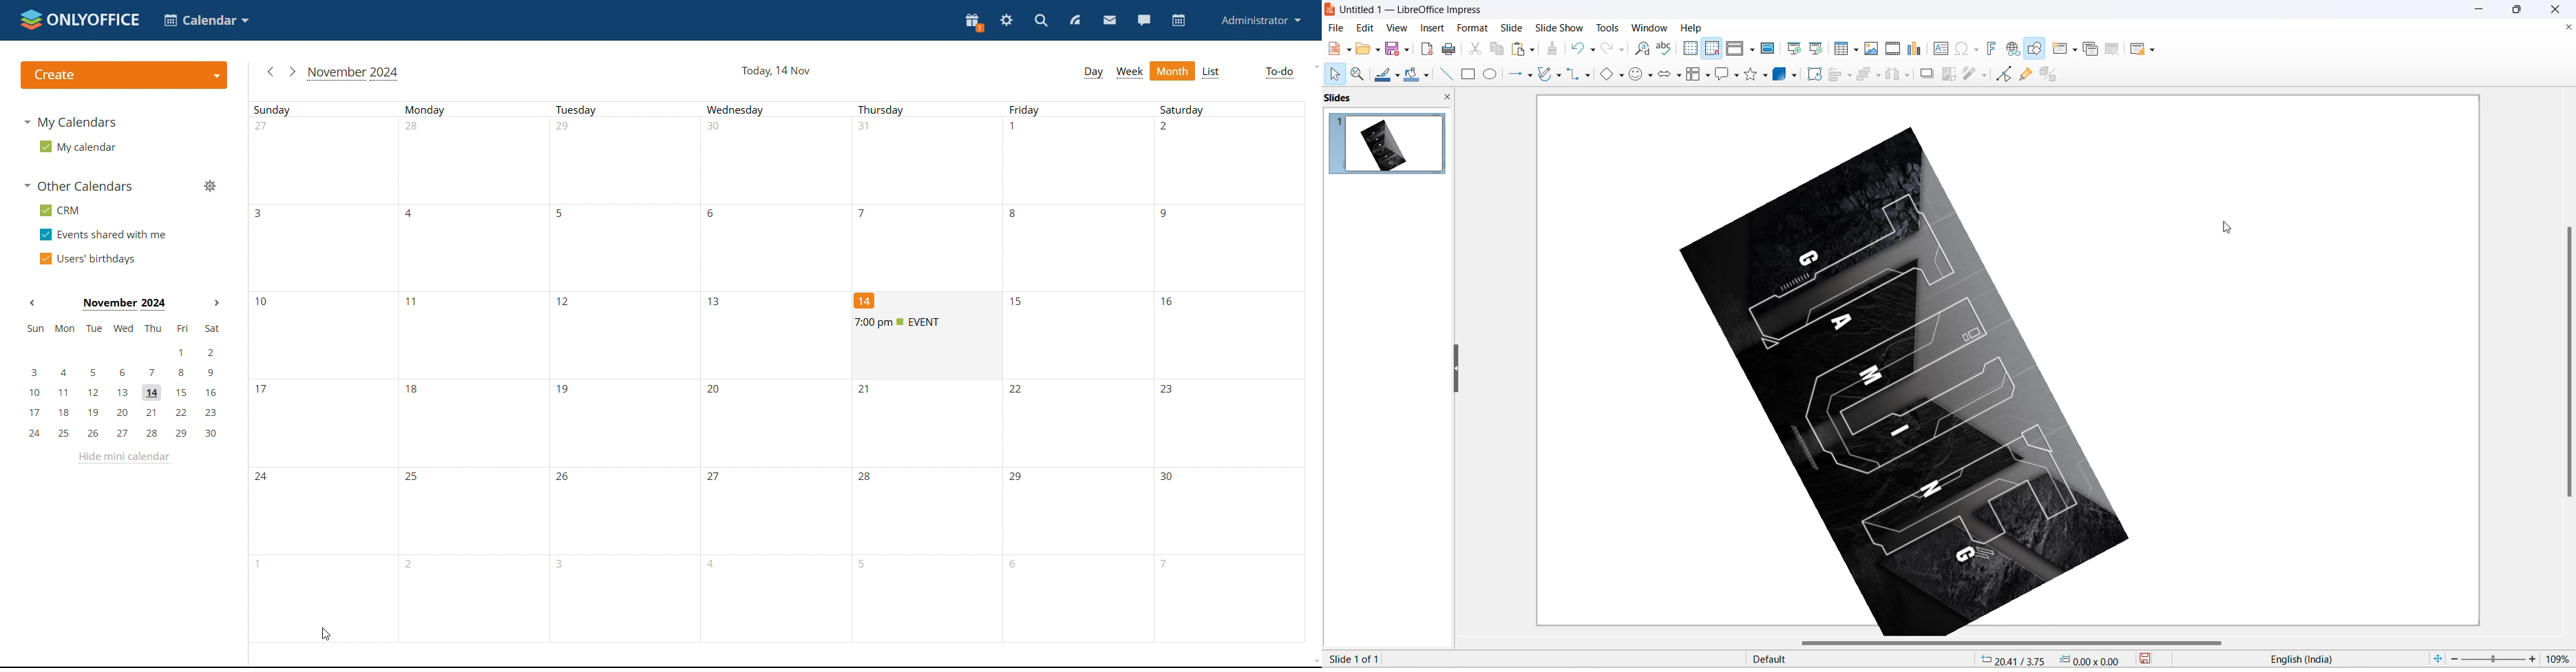 This screenshot has height=672, width=2576. What do you see at coordinates (2053, 73) in the screenshot?
I see `toggle extrusion` at bounding box center [2053, 73].